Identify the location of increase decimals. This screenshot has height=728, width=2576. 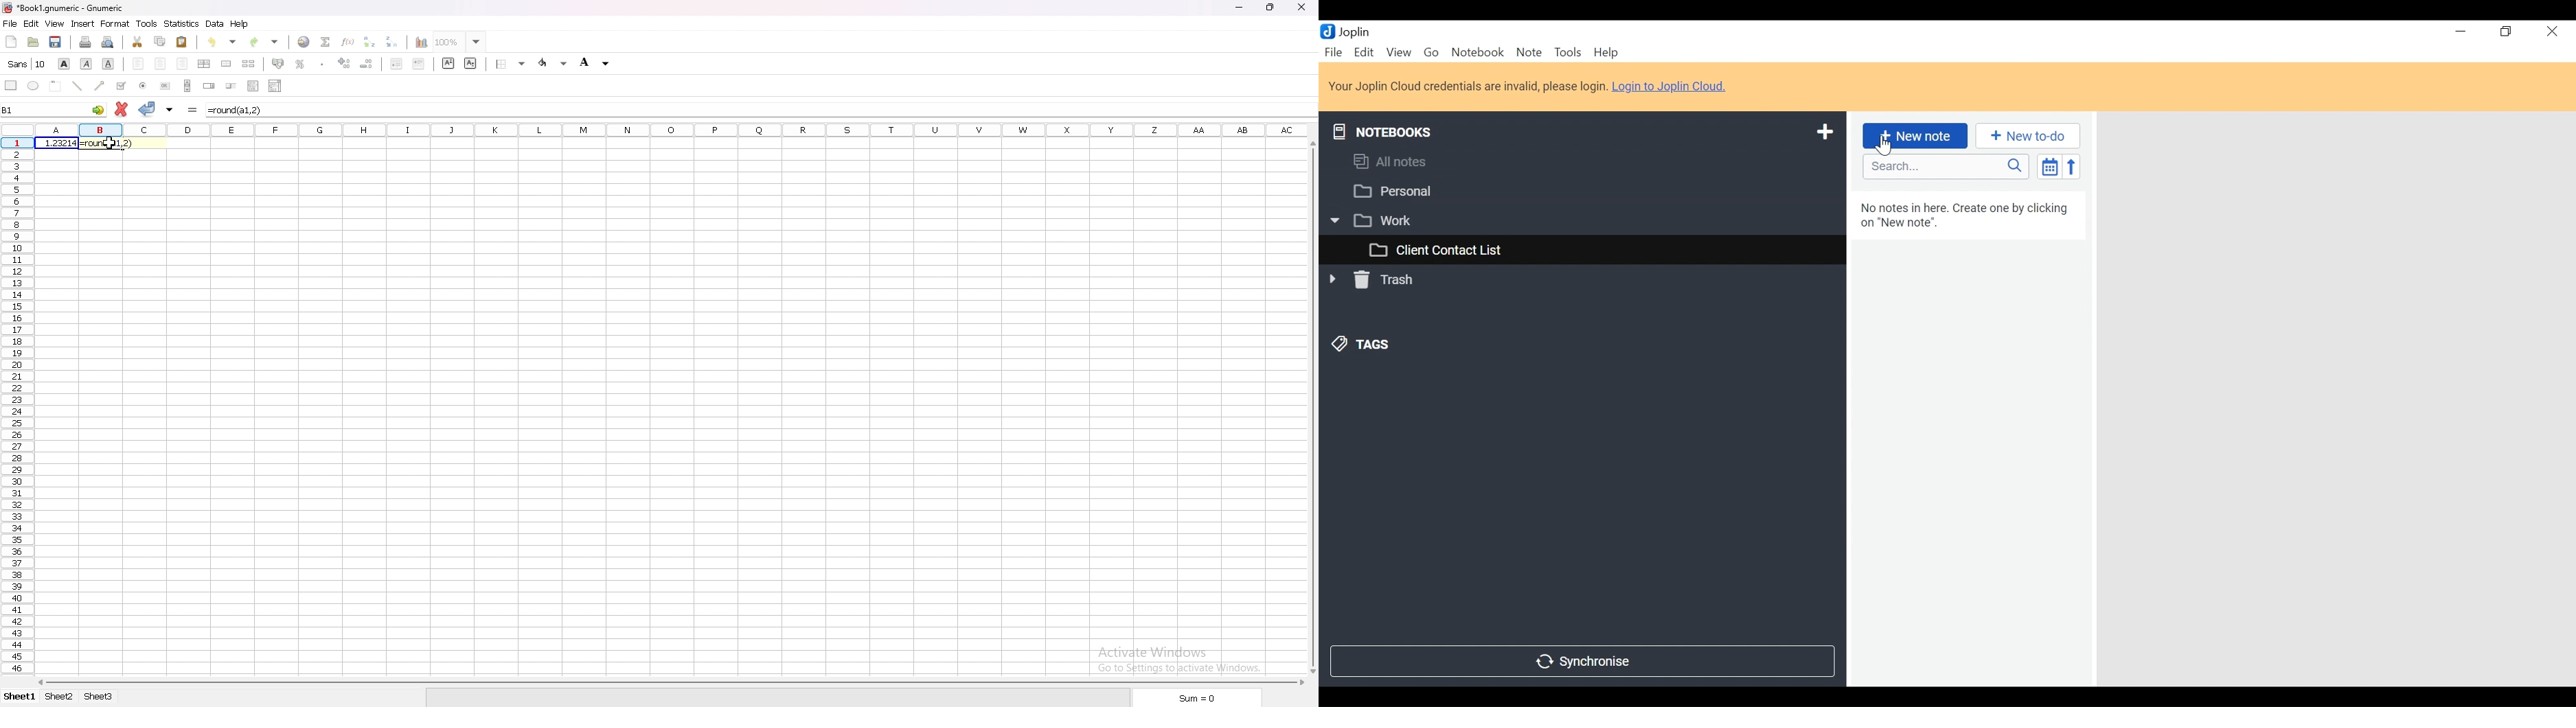
(345, 63).